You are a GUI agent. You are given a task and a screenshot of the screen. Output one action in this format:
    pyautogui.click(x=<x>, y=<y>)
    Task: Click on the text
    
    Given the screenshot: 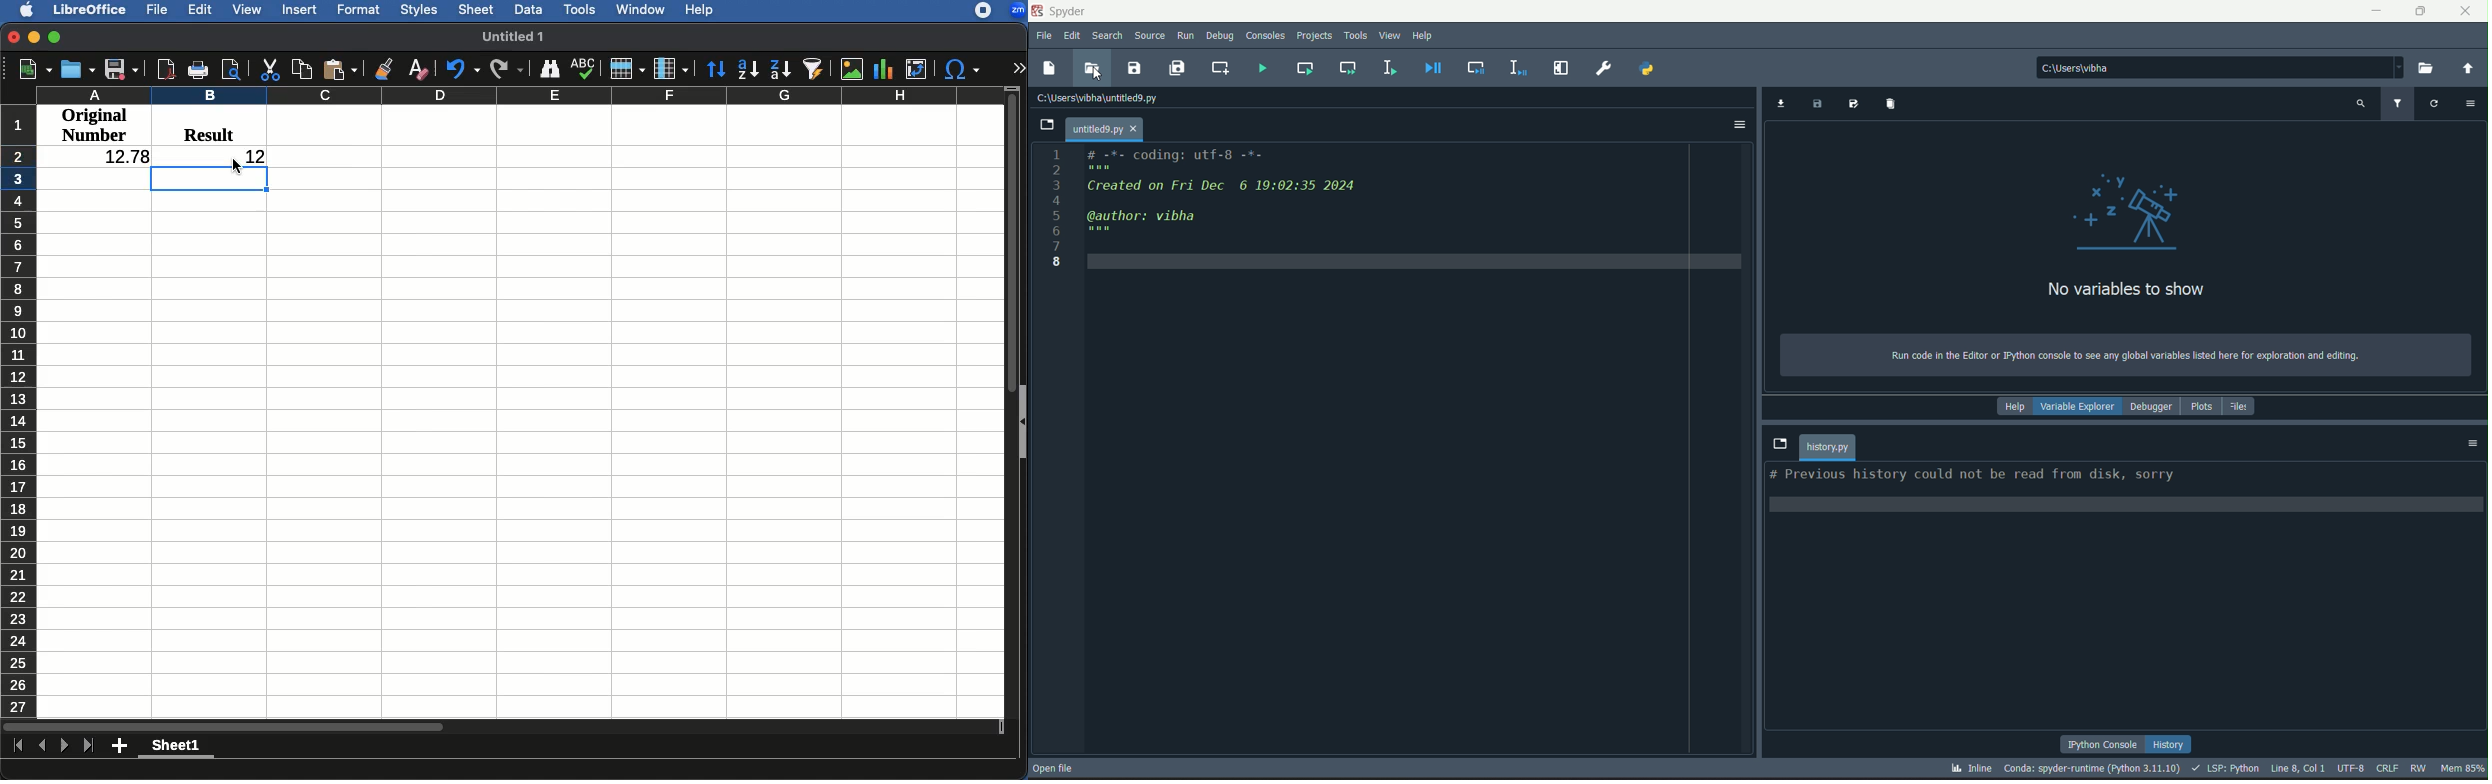 What is the action you would take?
    pyautogui.click(x=1973, y=476)
    